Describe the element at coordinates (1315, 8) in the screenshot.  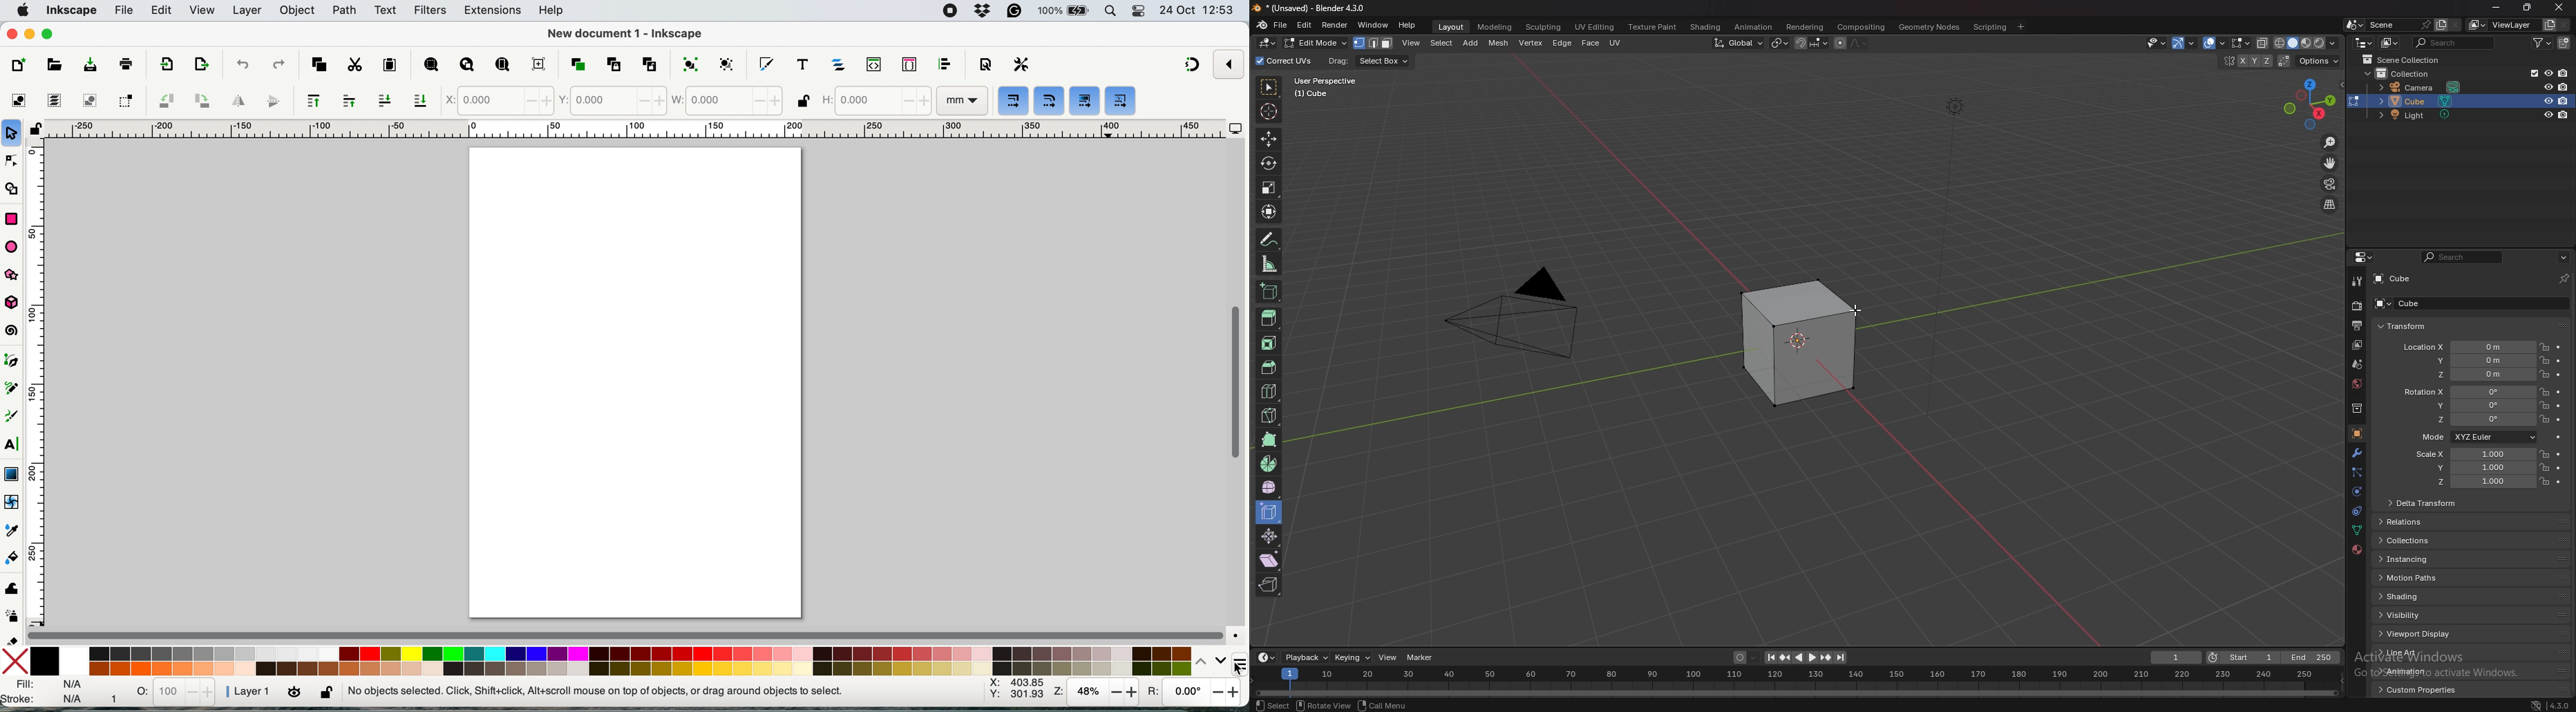
I see `title` at that location.